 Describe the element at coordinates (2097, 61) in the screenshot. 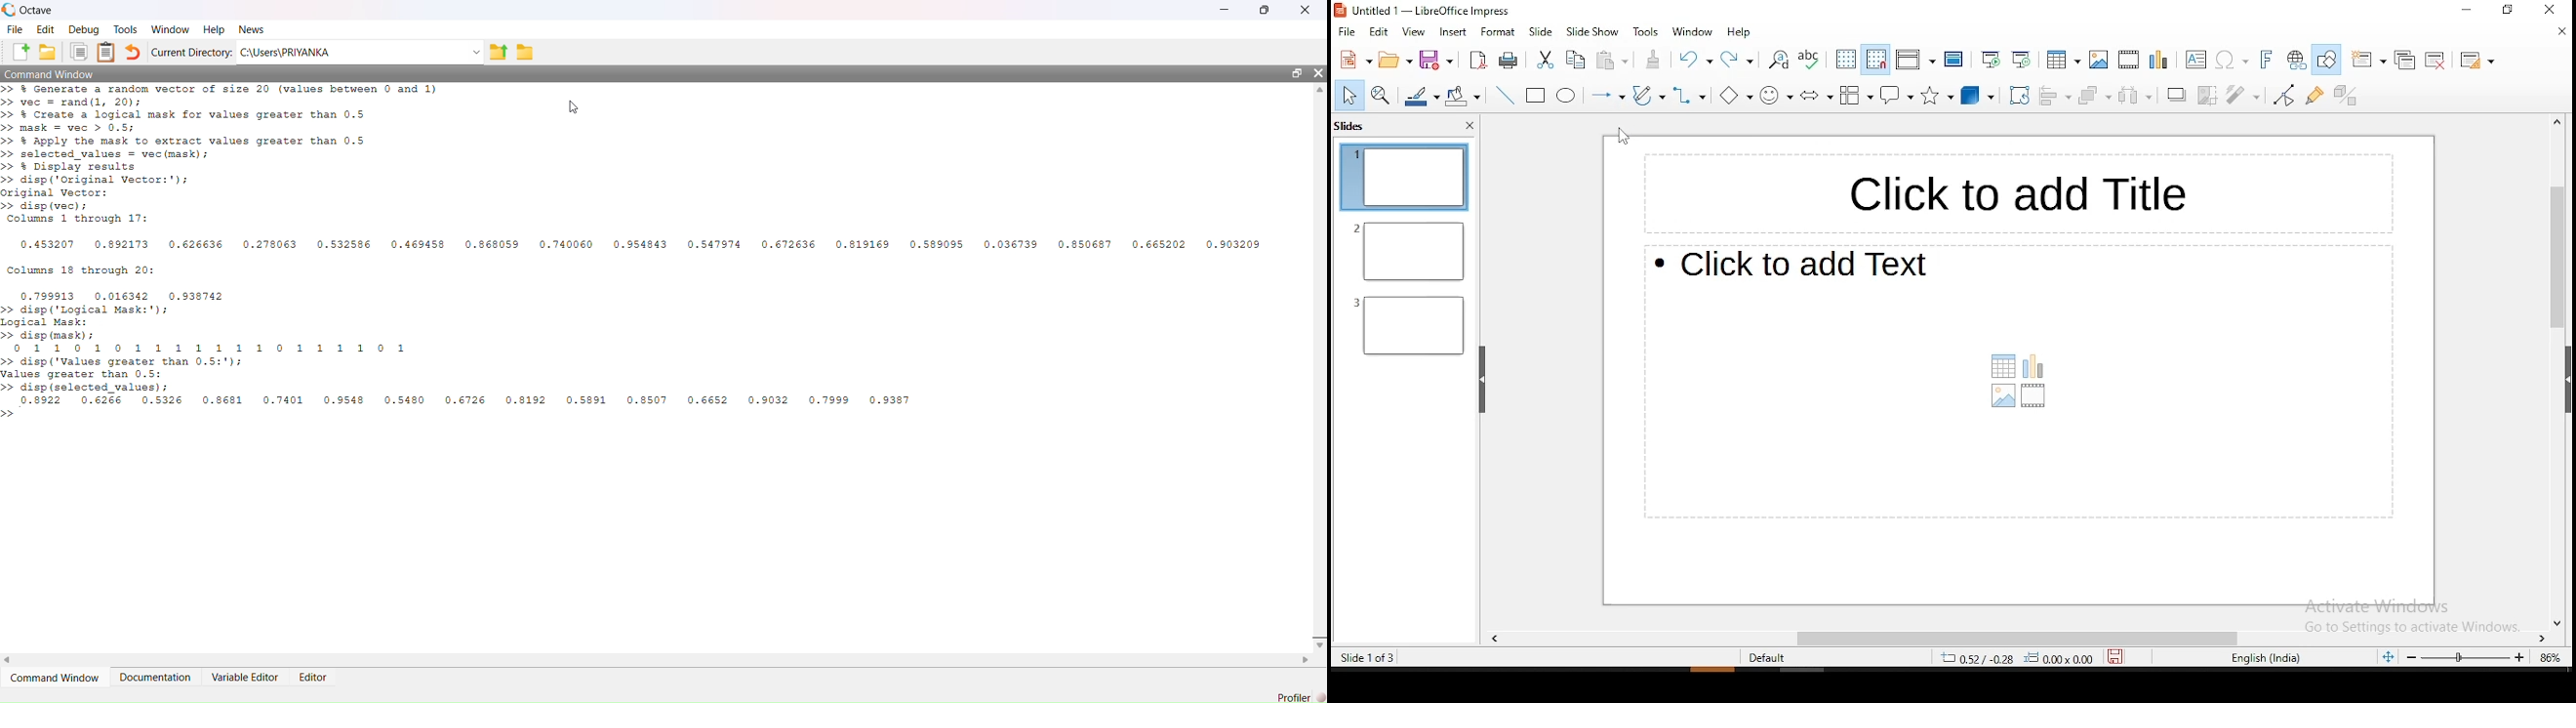

I see `insert image` at that location.